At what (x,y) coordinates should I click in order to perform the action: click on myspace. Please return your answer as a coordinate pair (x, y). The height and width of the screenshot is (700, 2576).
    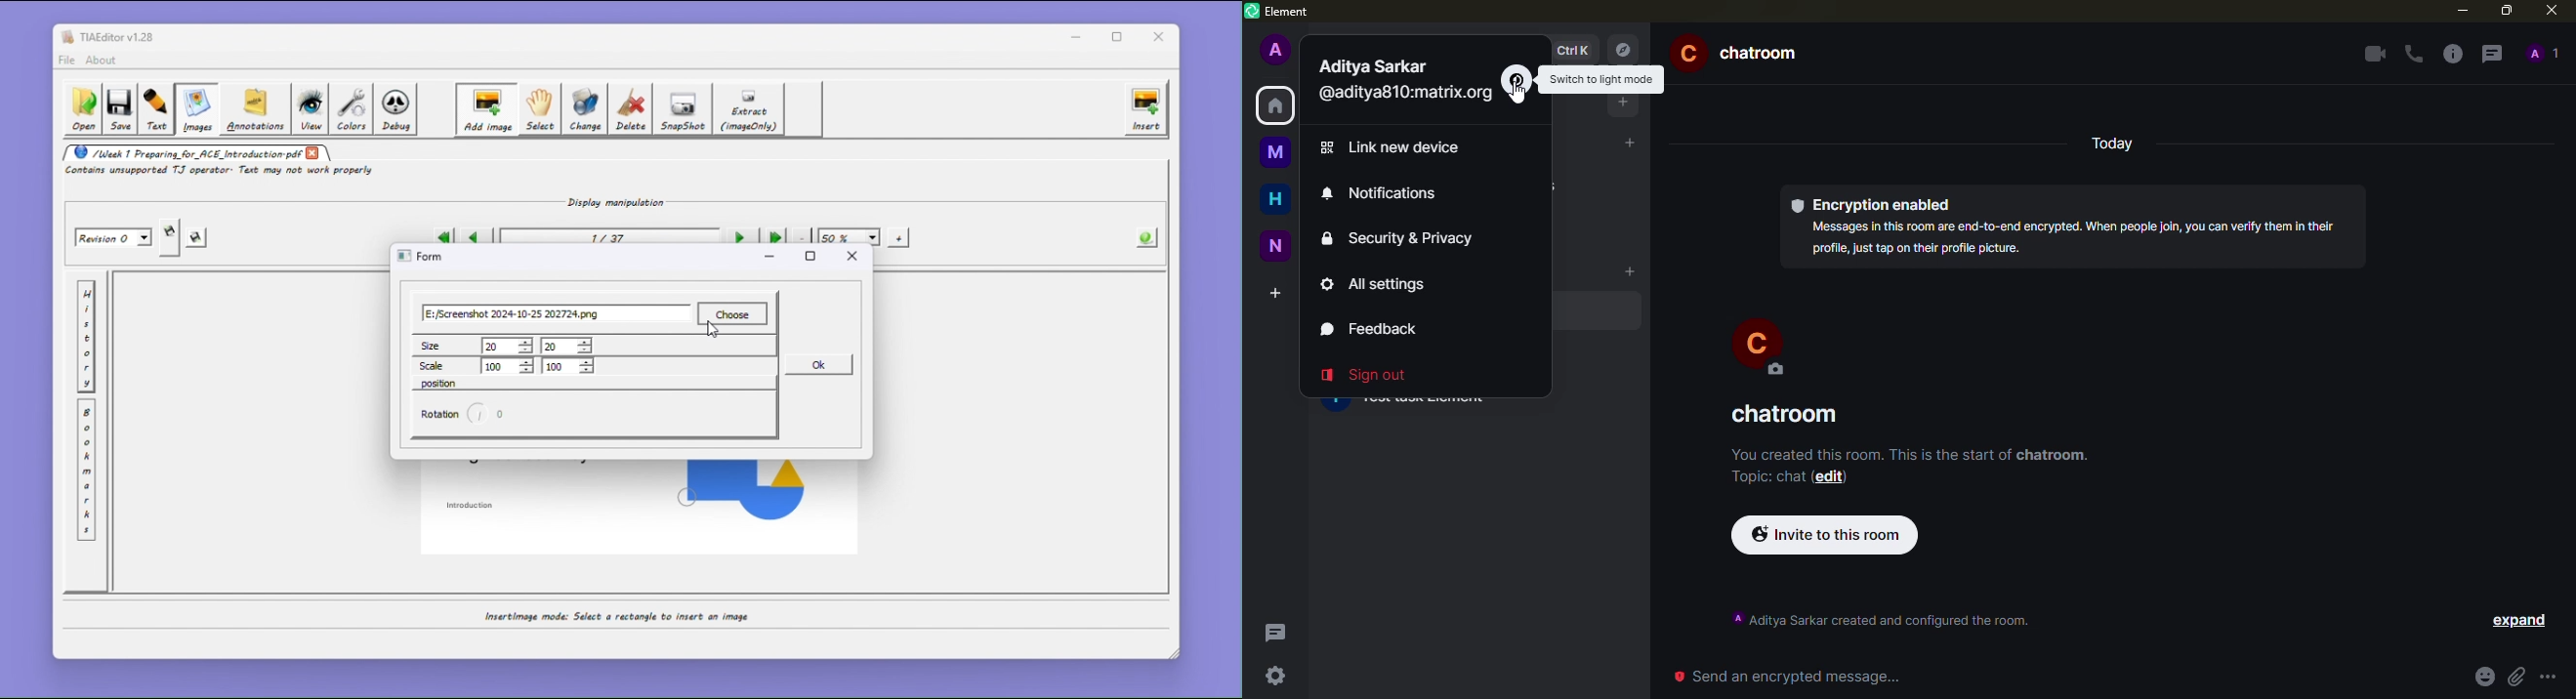
    Looking at the image, I should click on (1274, 147).